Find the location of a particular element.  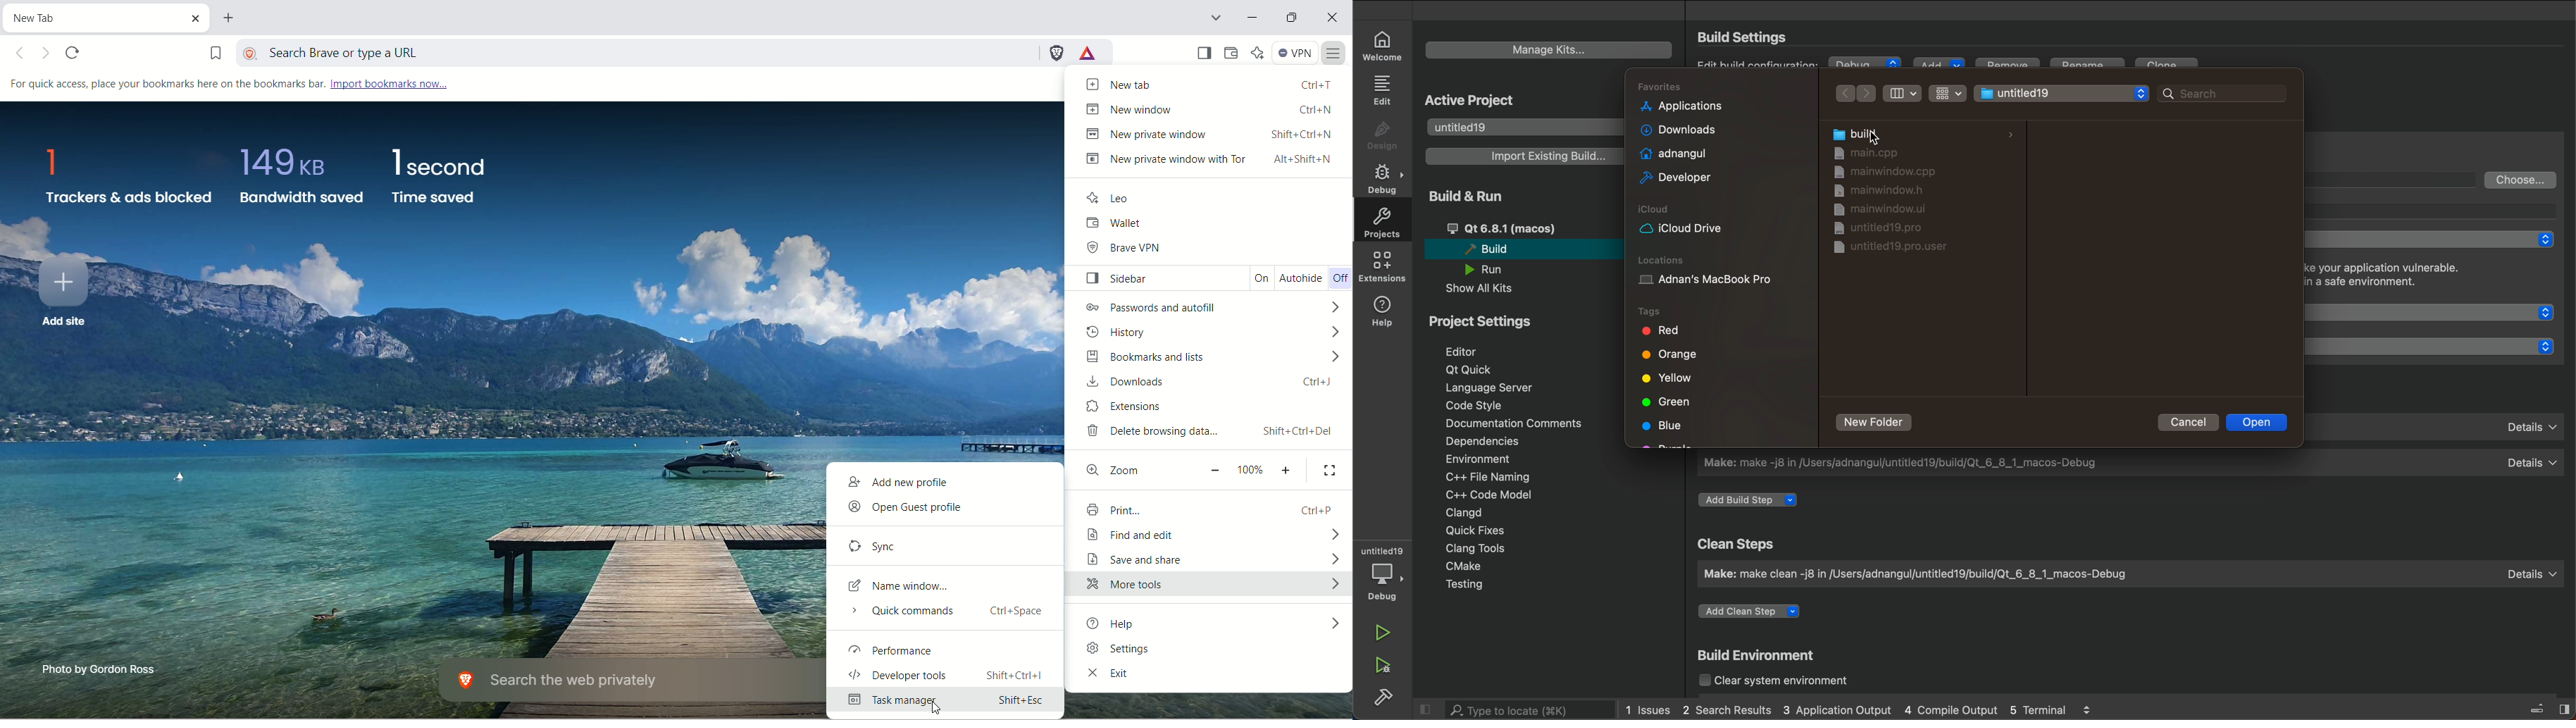

language server is located at coordinates (1499, 387).